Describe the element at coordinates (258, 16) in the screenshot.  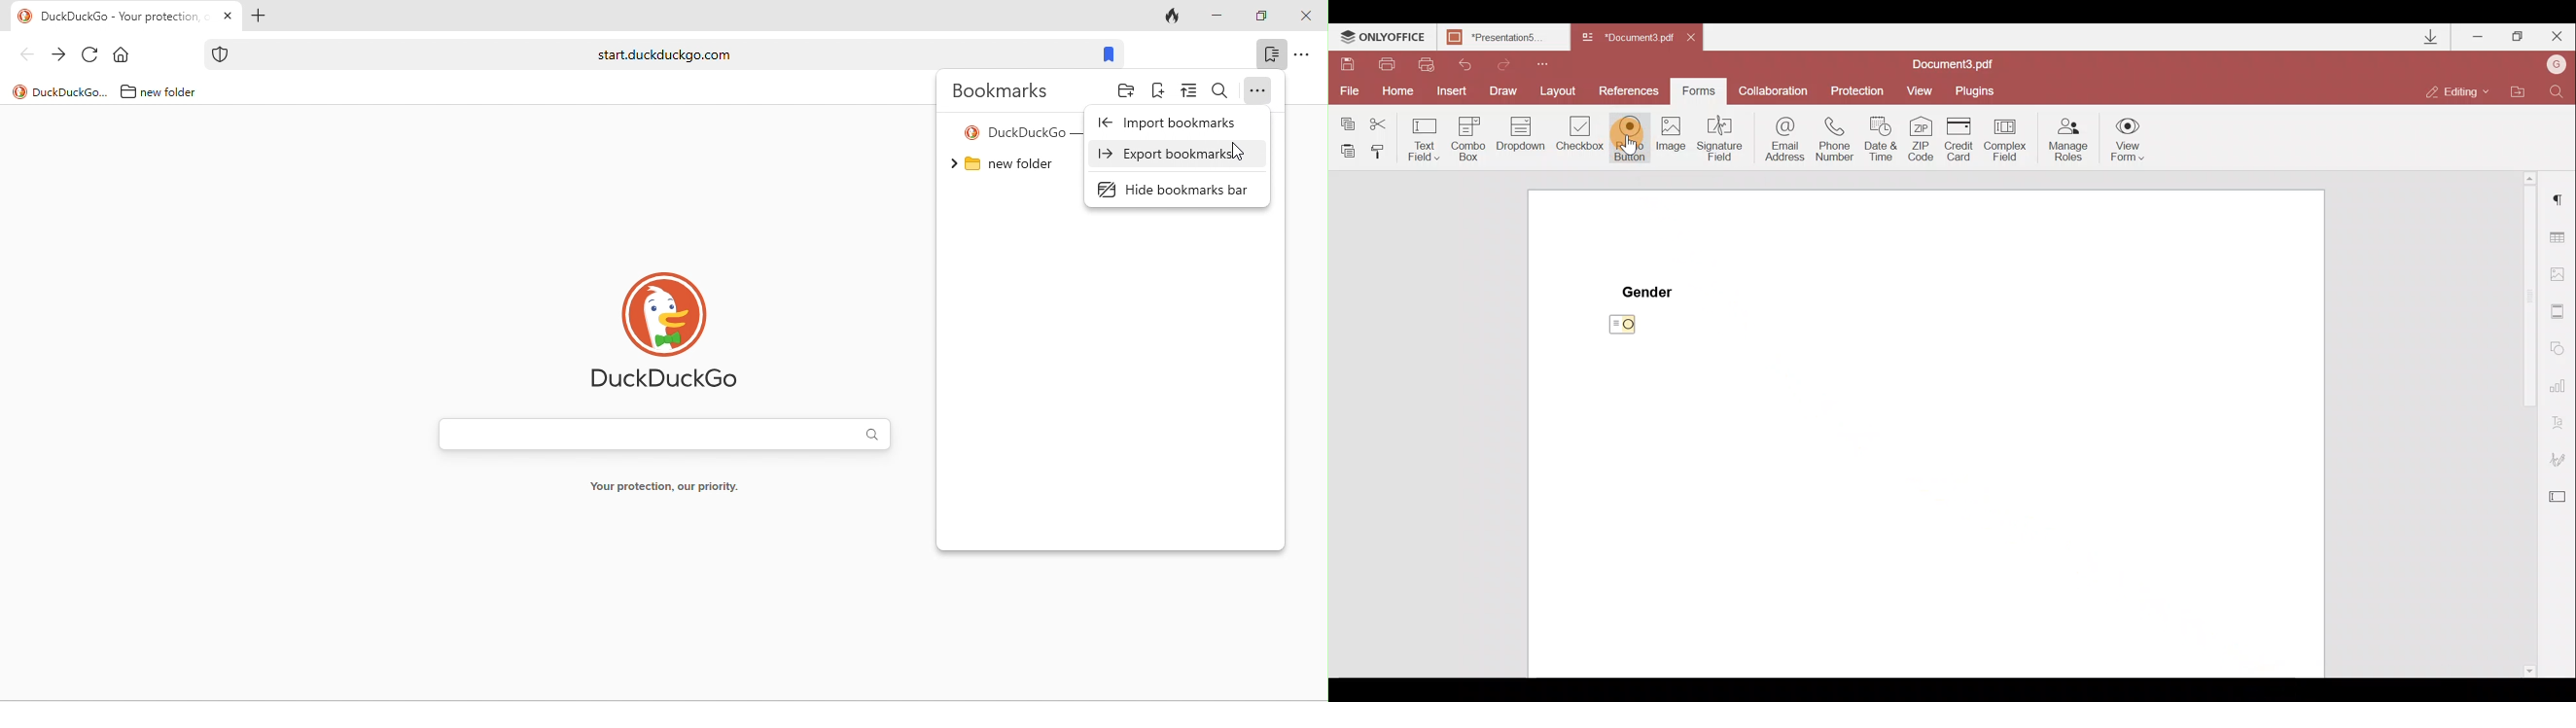
I see `add tab` at that location.